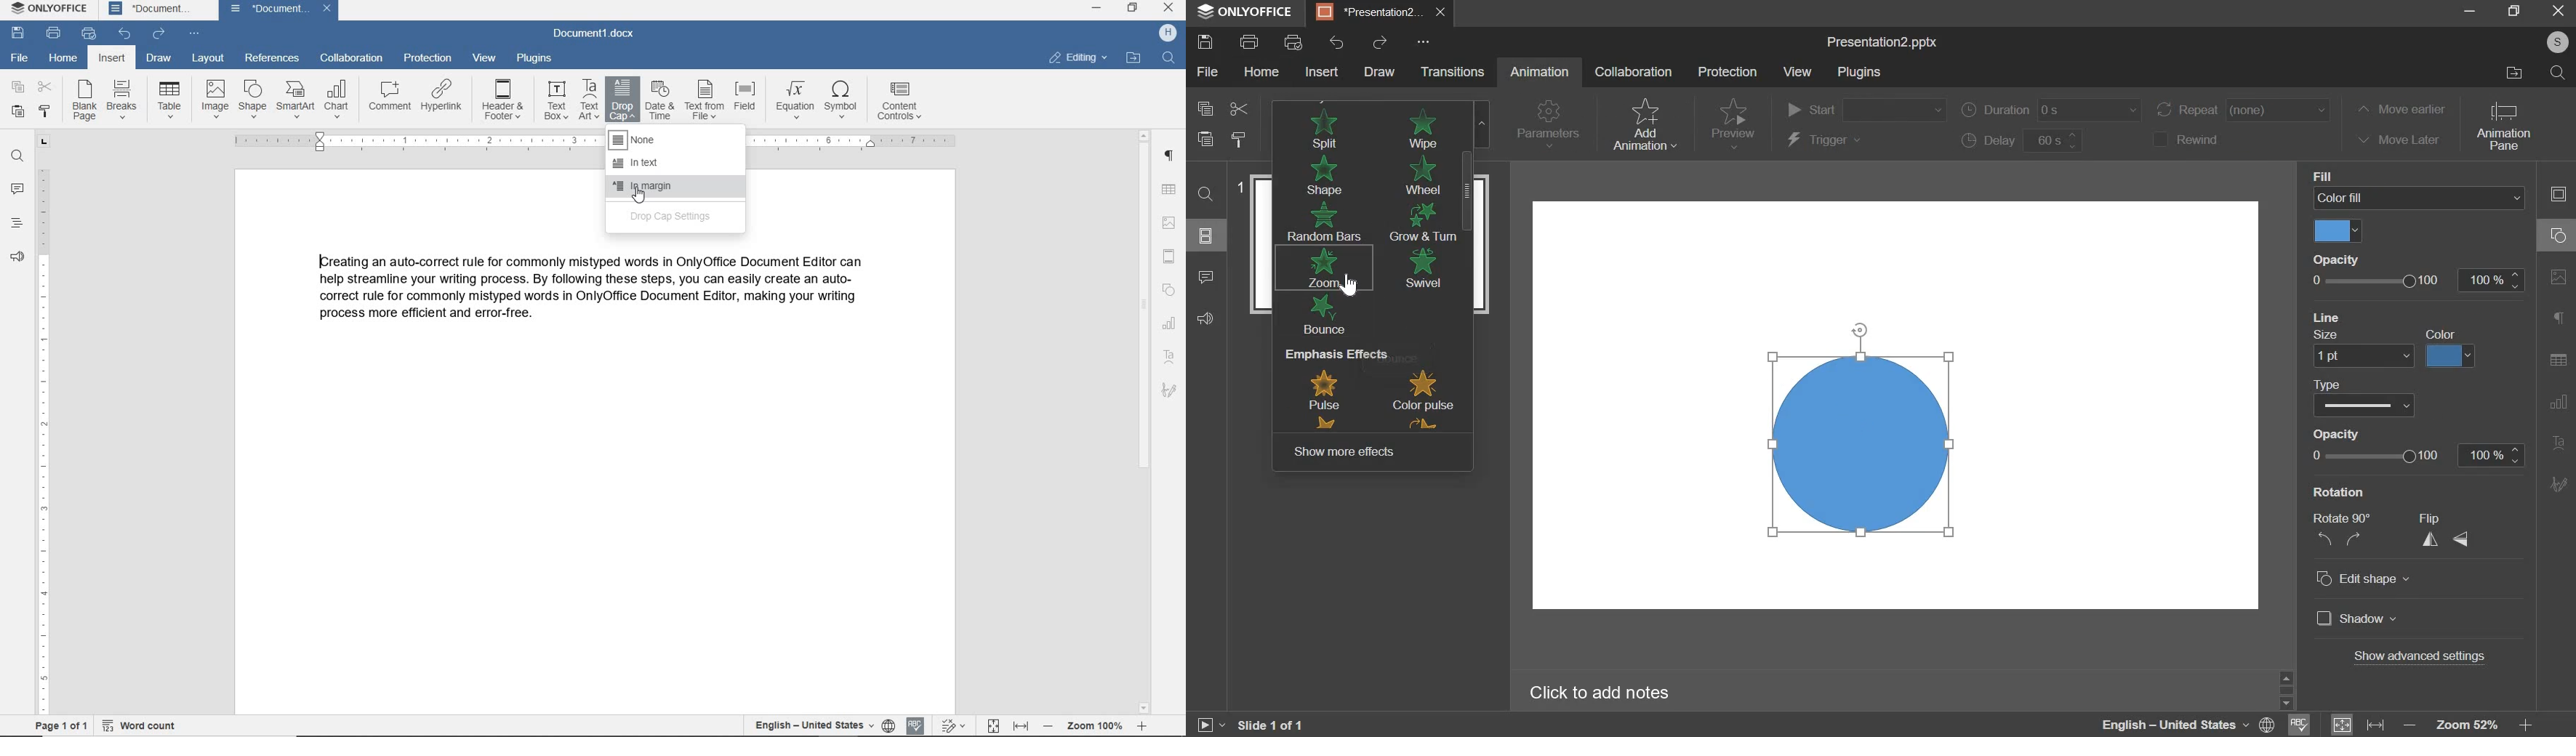  Describe the element at coordinates (2185, 140) in the screenshot. I see `rewind` at that location.